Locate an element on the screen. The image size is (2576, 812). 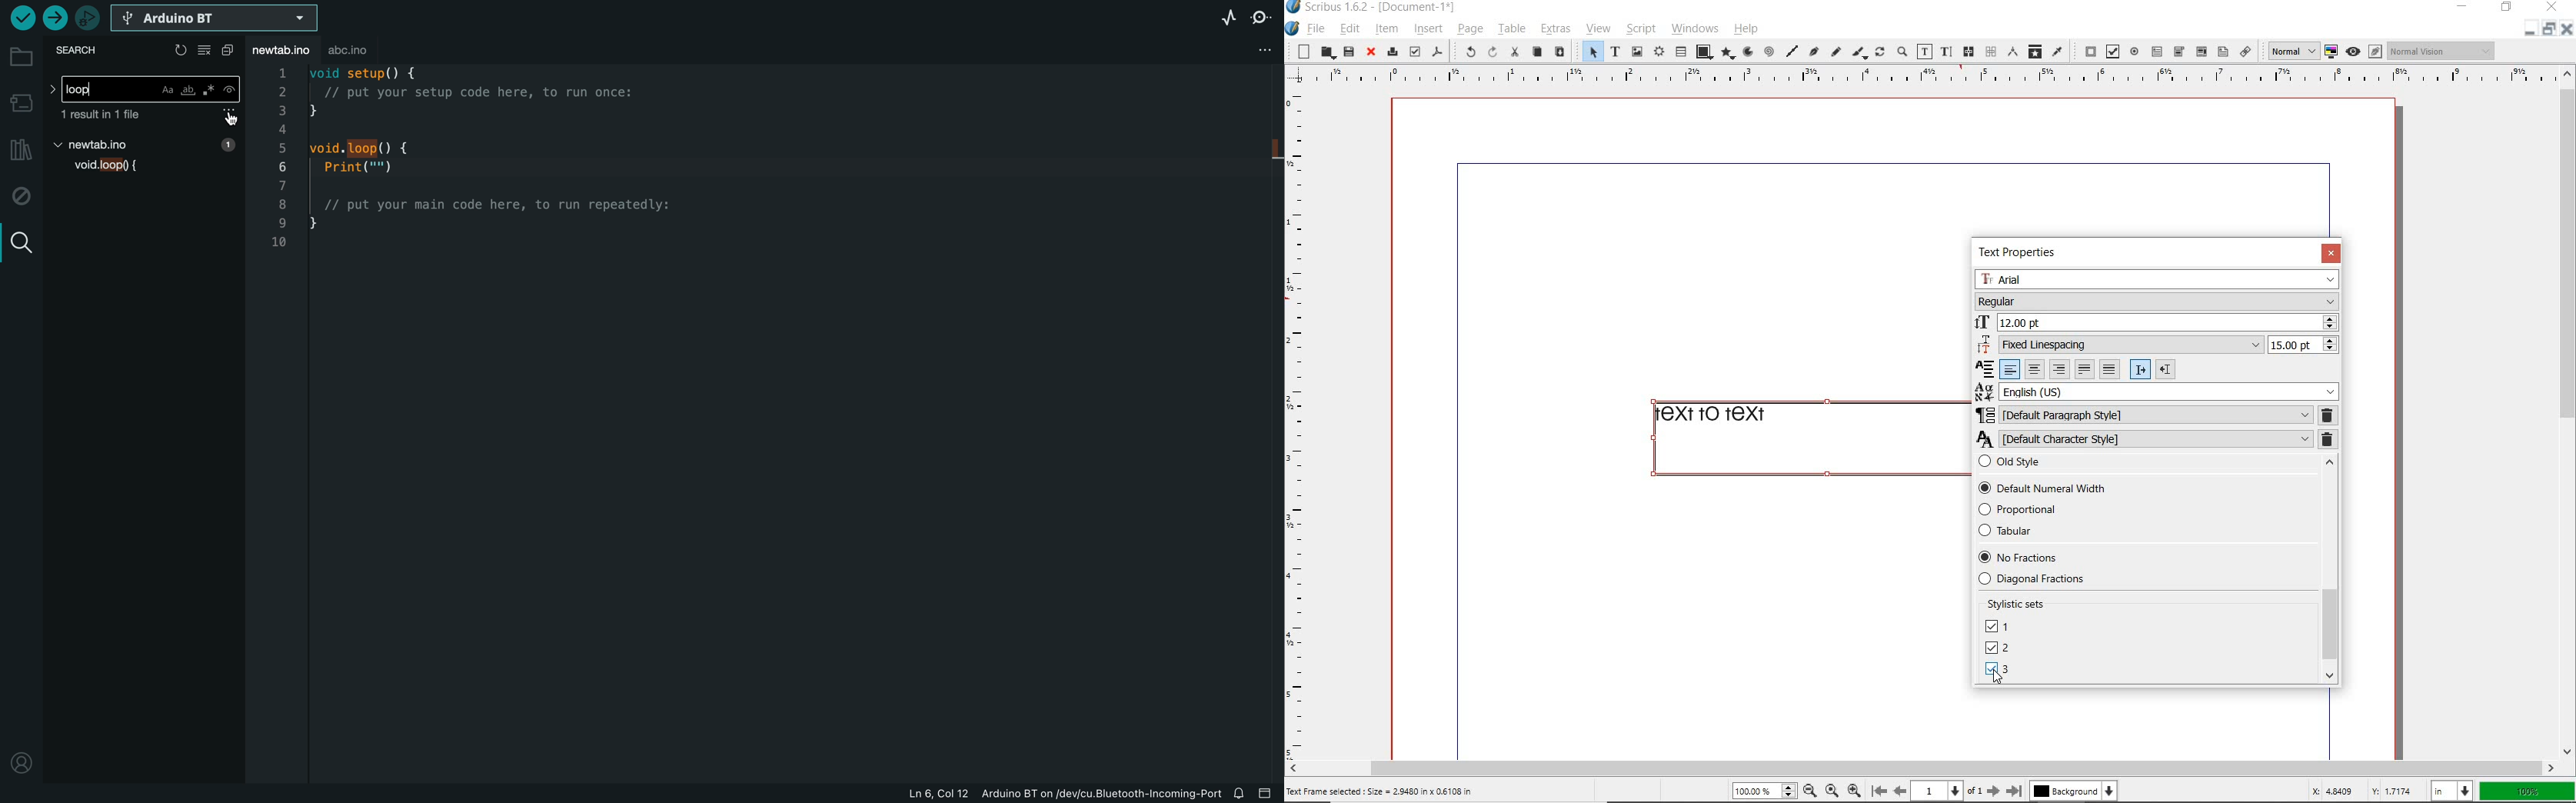
arc is located at coordinates (1746, 52).